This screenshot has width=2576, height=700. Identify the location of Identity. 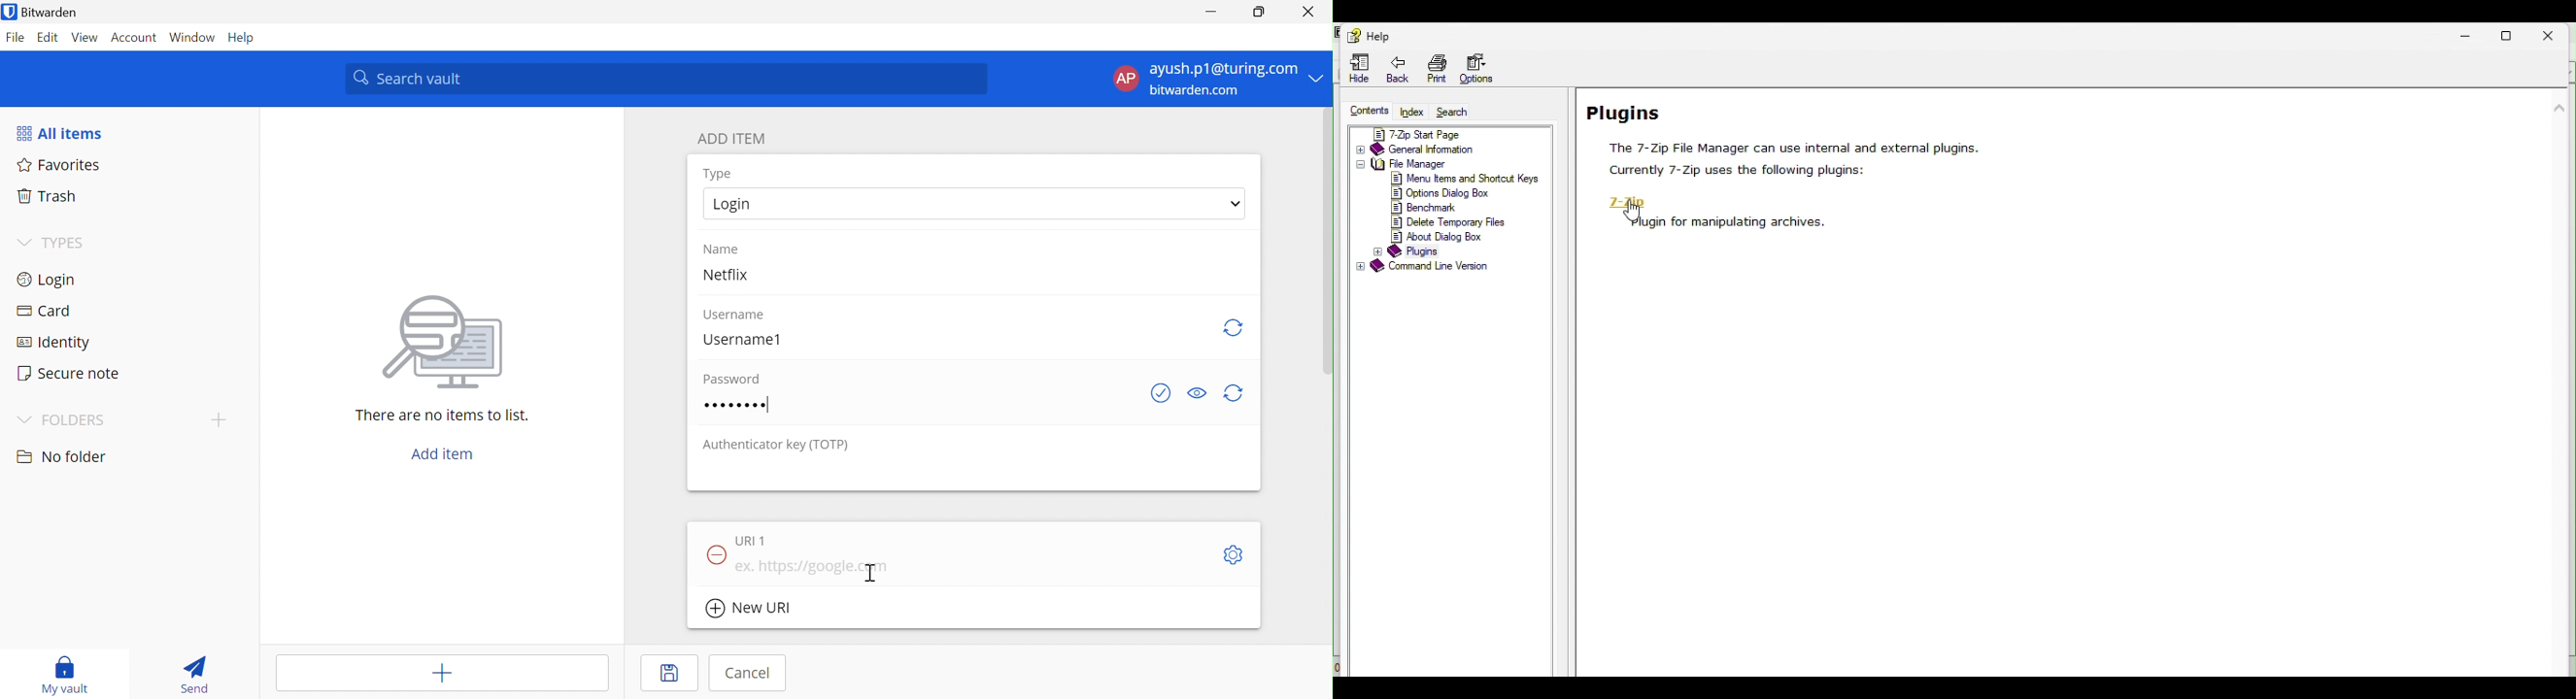
(50, 341).